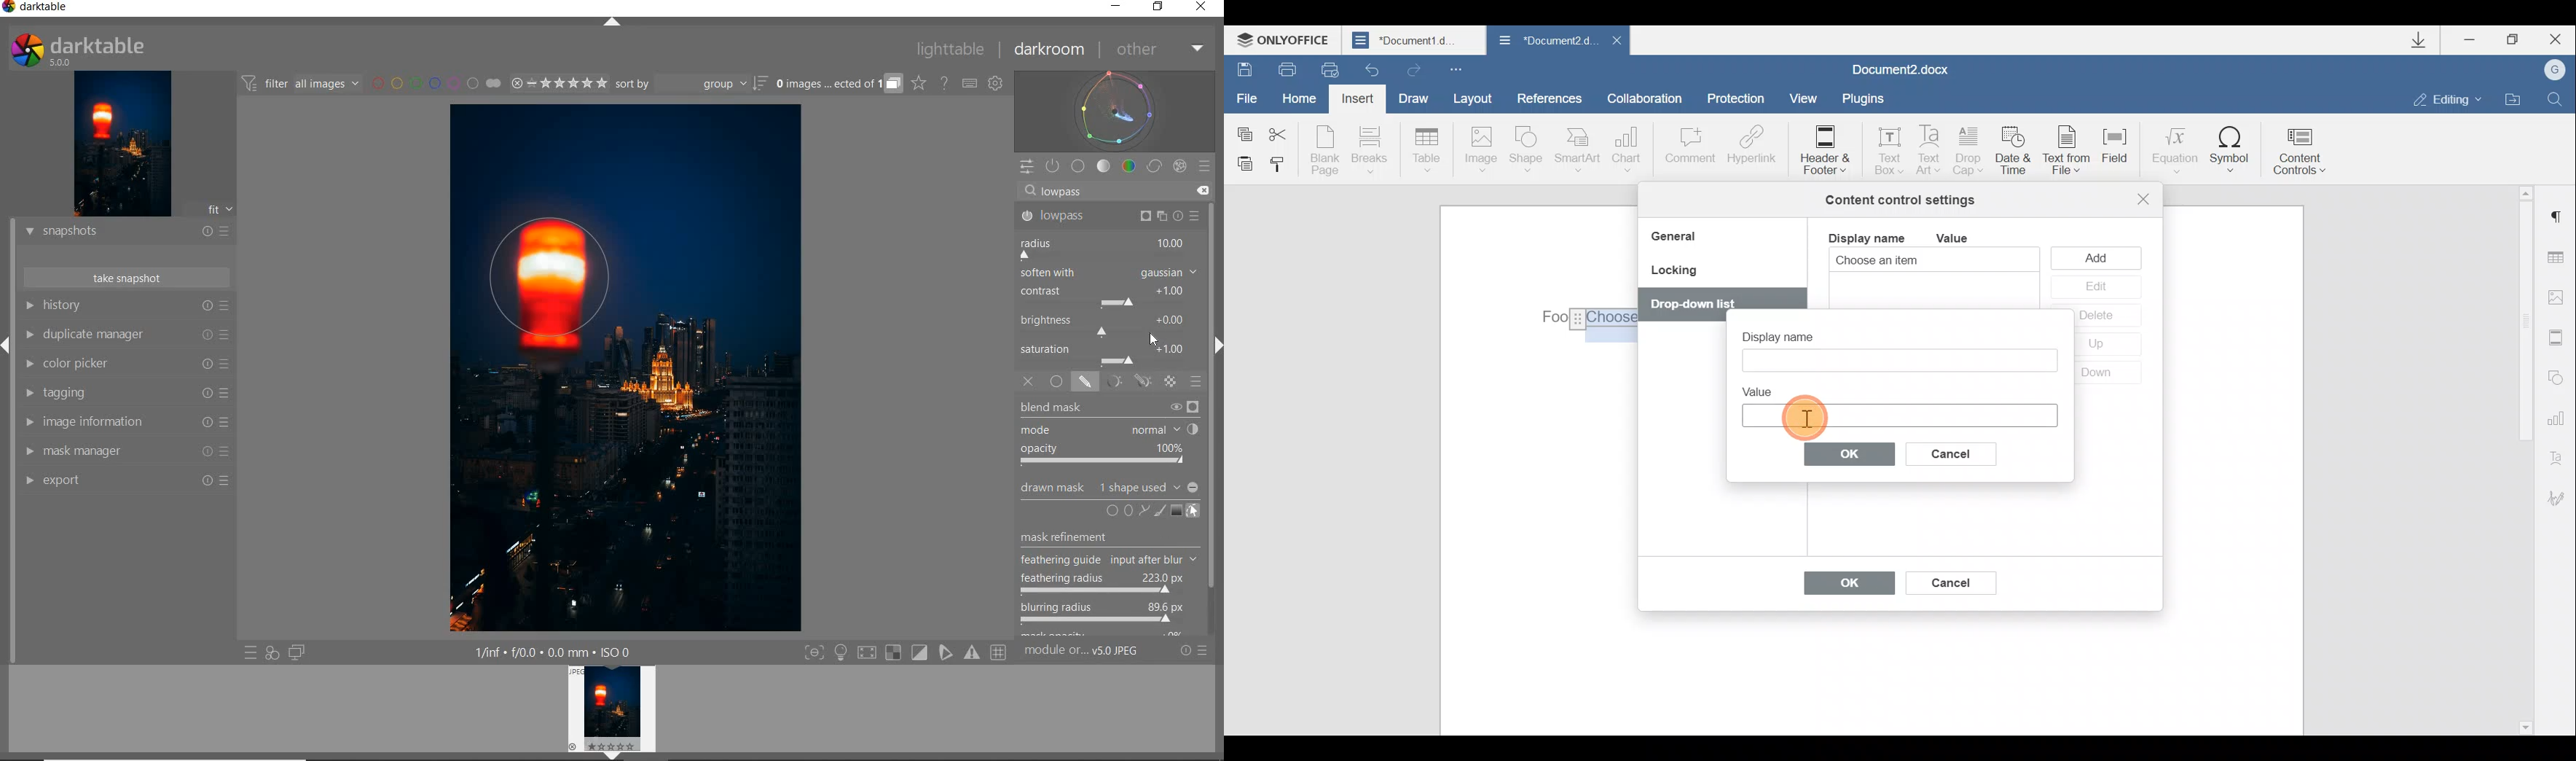 The image size is (2576, 784). Describe the element at coordinates (1850, 453) in the screenshot. I see `OK` at that location.